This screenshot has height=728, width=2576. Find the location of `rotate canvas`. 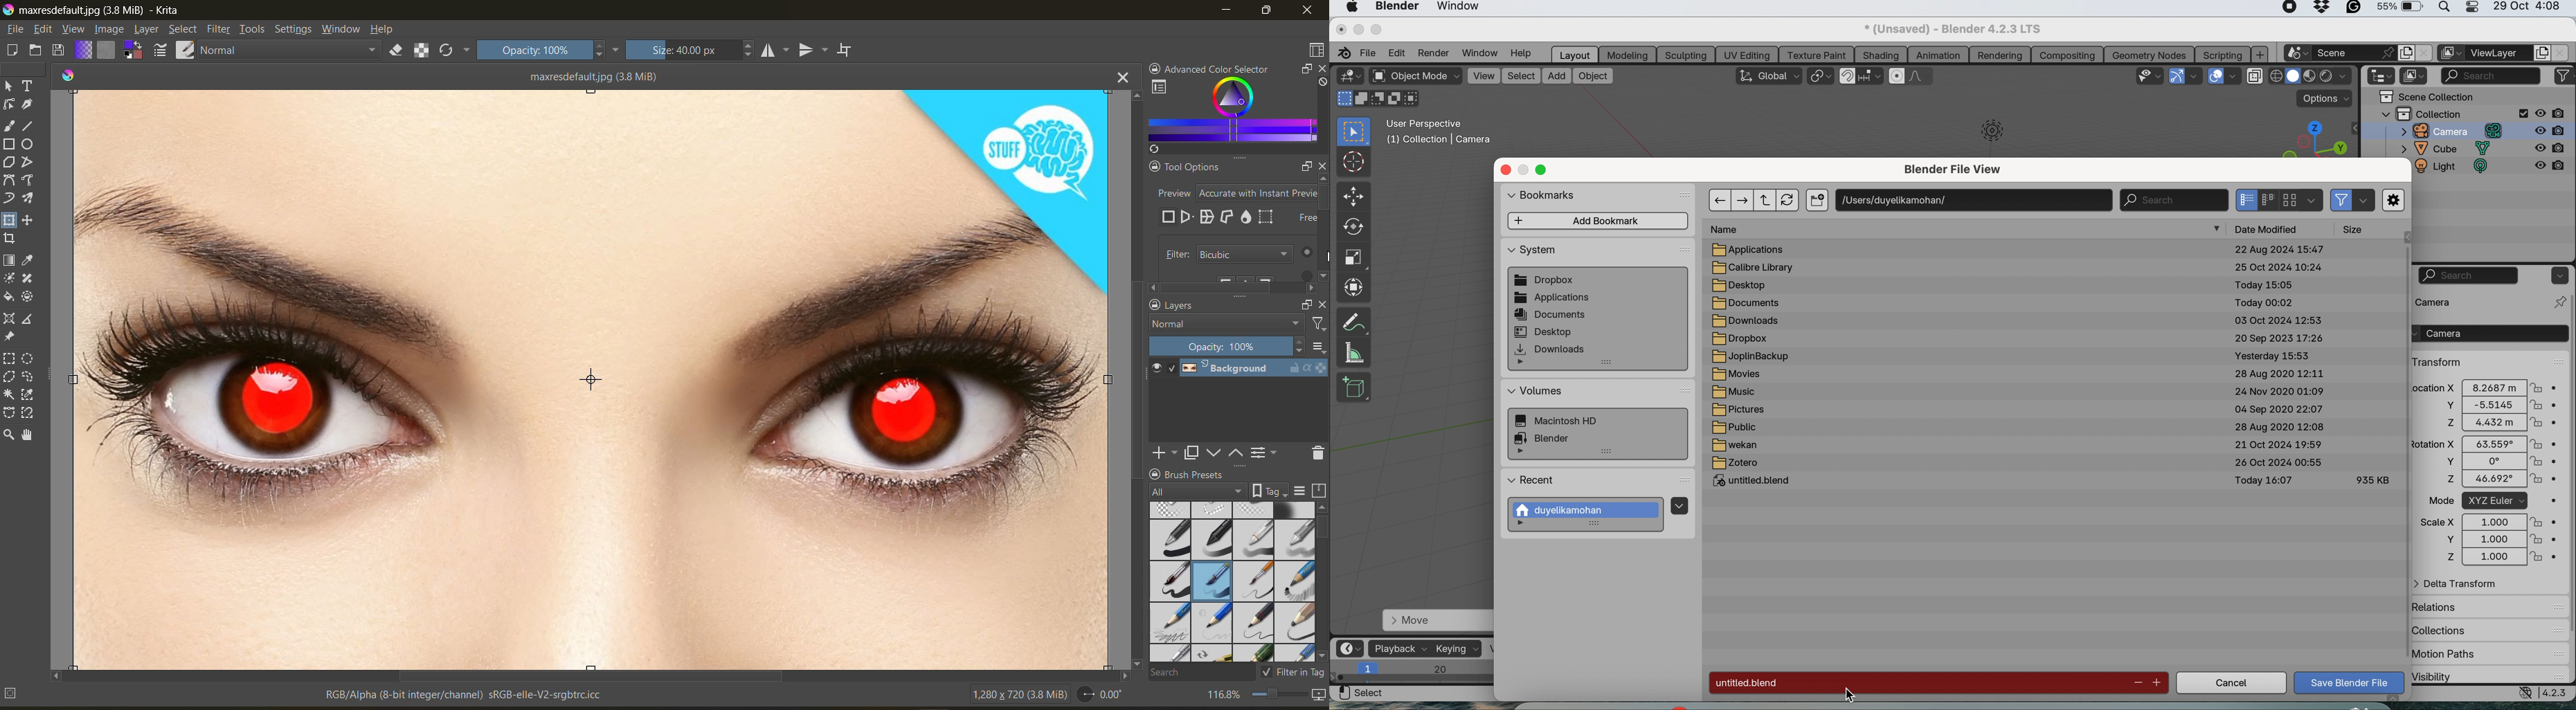

rotate canvas is located at coordinates (1104, 697).